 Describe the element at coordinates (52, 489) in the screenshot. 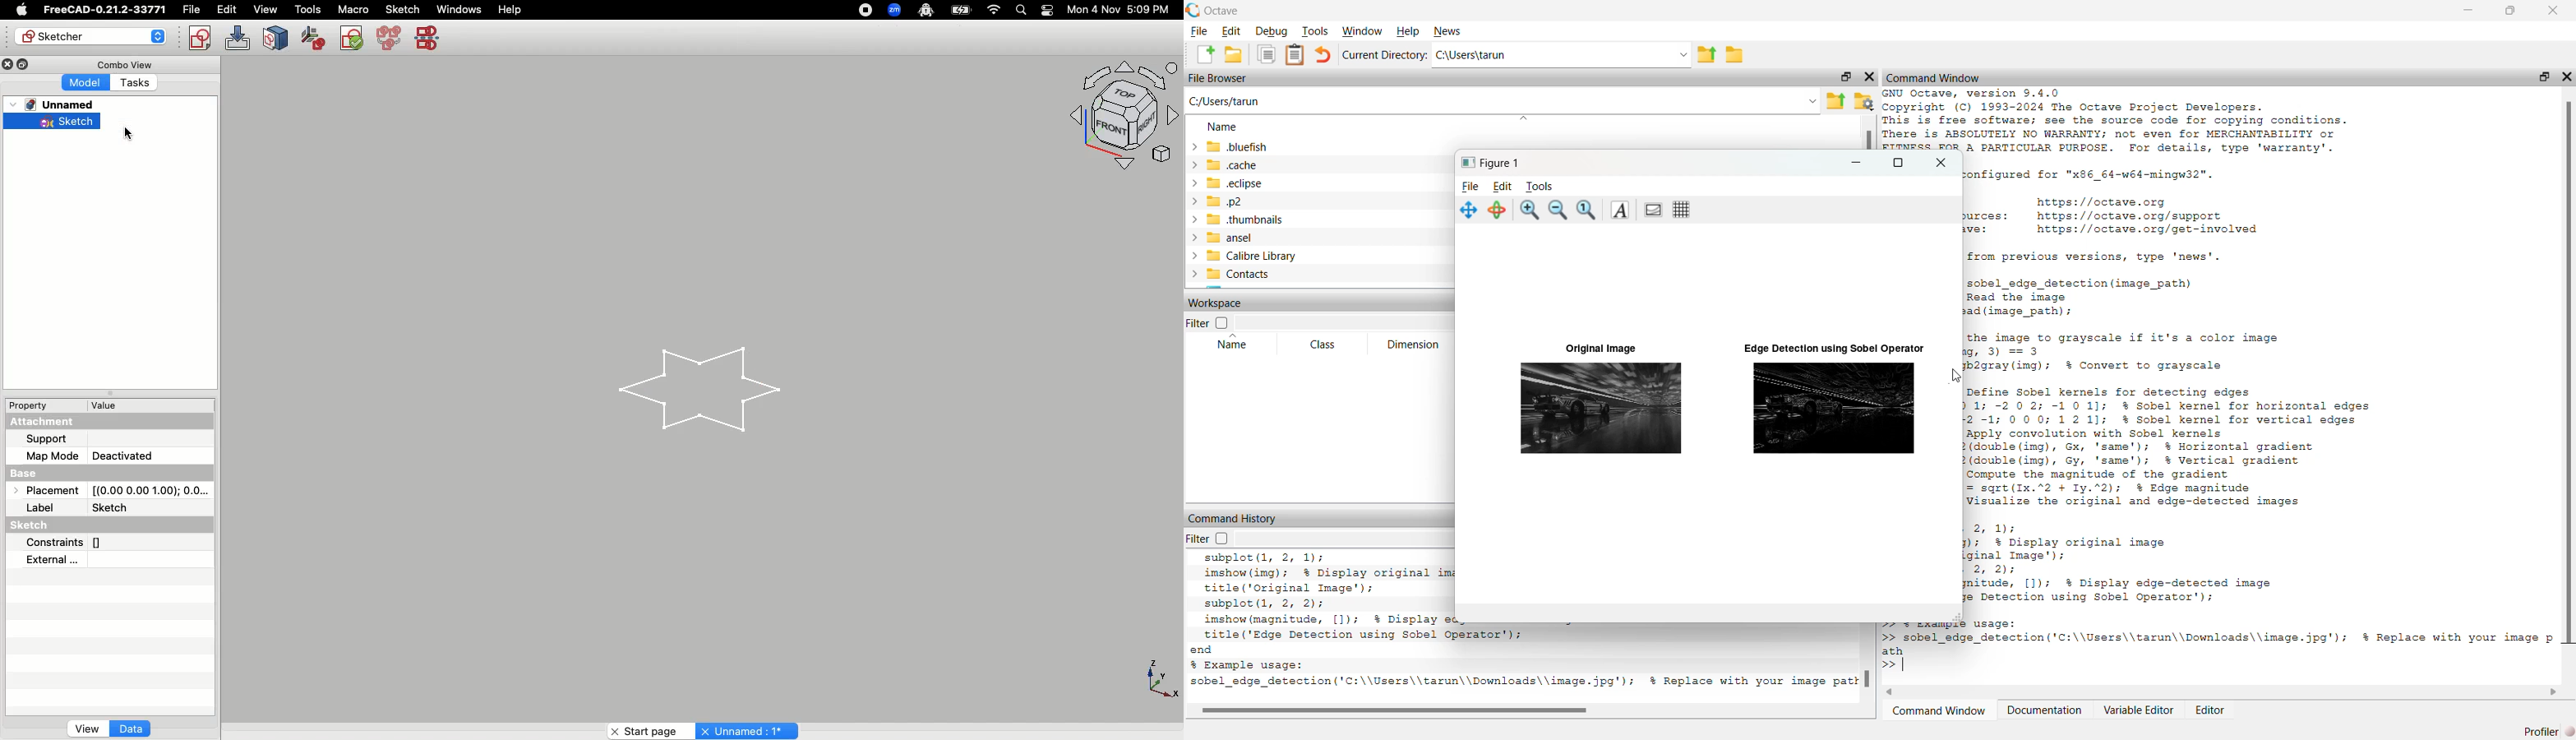

I see `Placement` at that location.